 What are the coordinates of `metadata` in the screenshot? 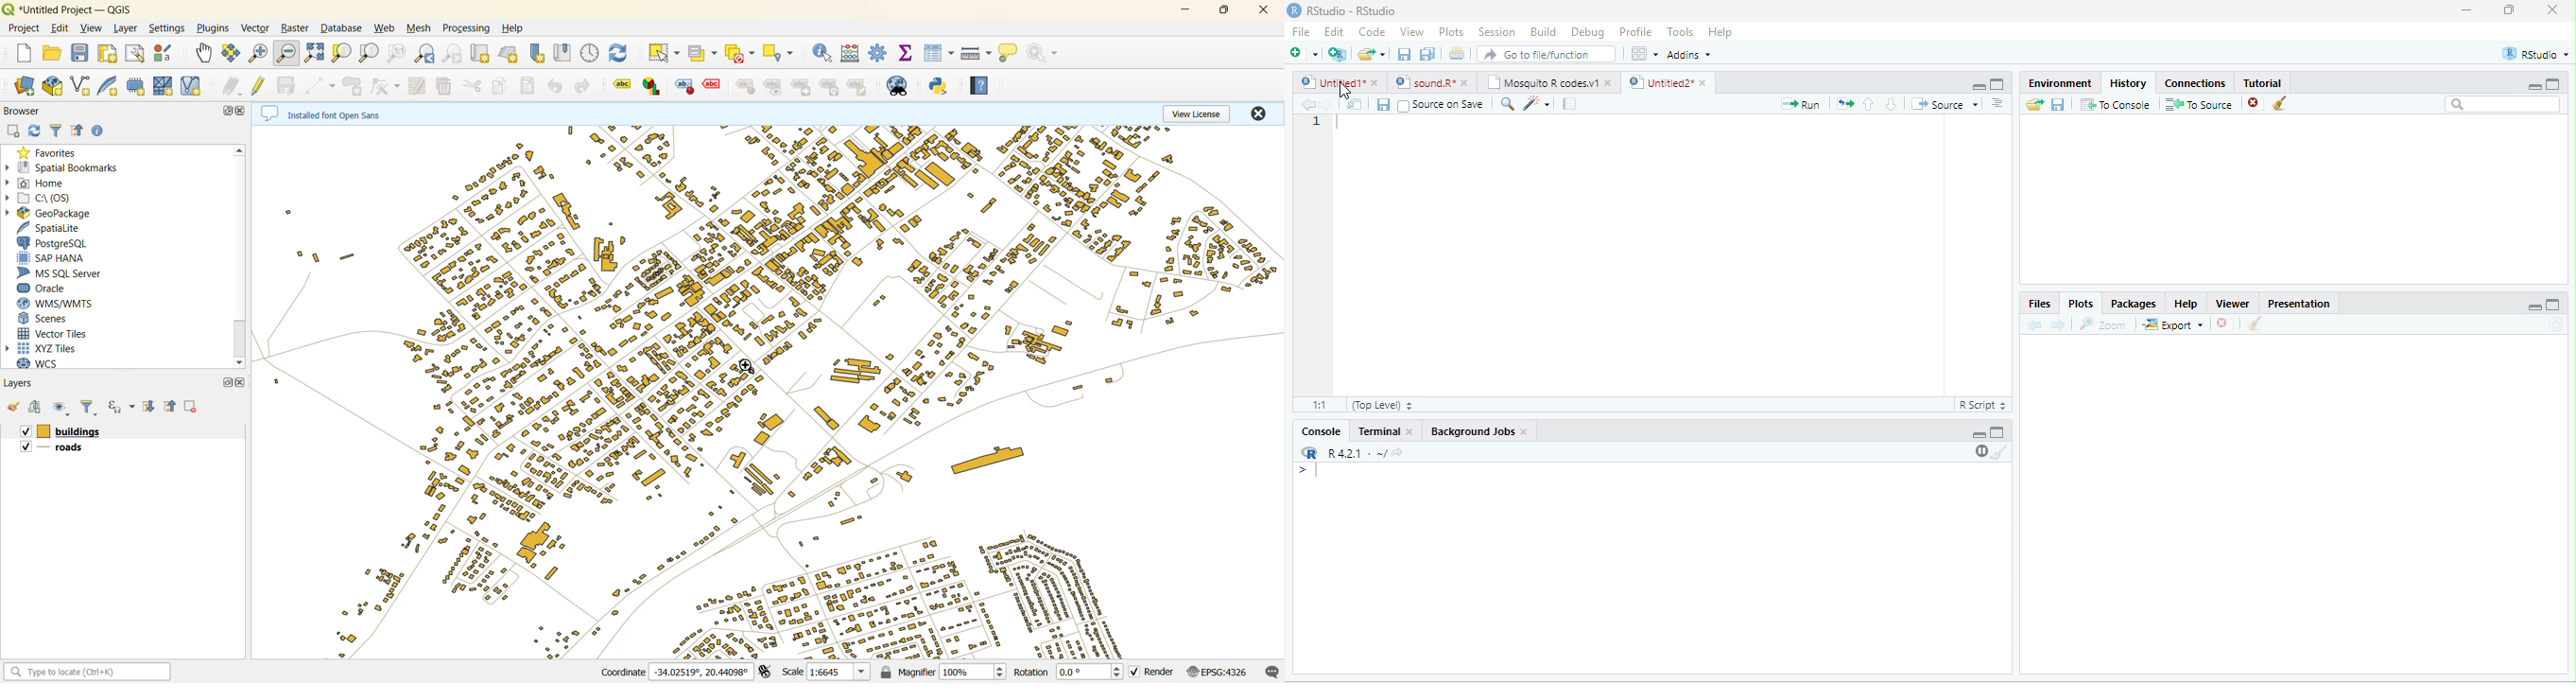 It's located at (337, 114).